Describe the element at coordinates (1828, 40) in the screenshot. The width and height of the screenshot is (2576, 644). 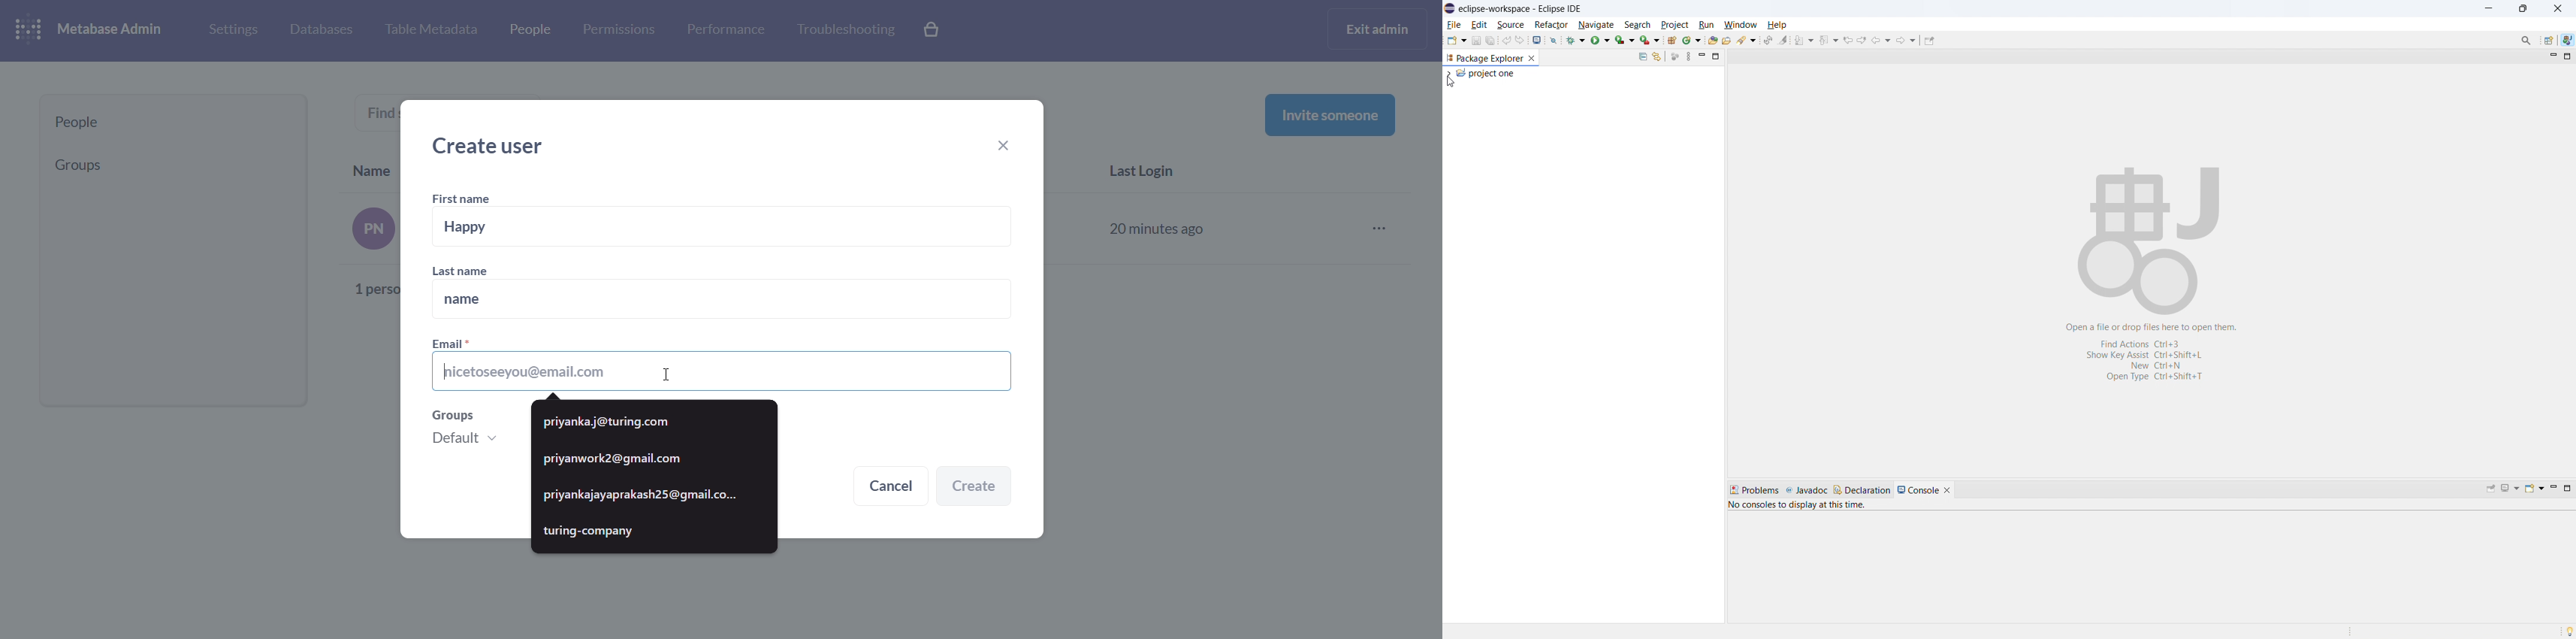
I see `previous annotation ` at that location.